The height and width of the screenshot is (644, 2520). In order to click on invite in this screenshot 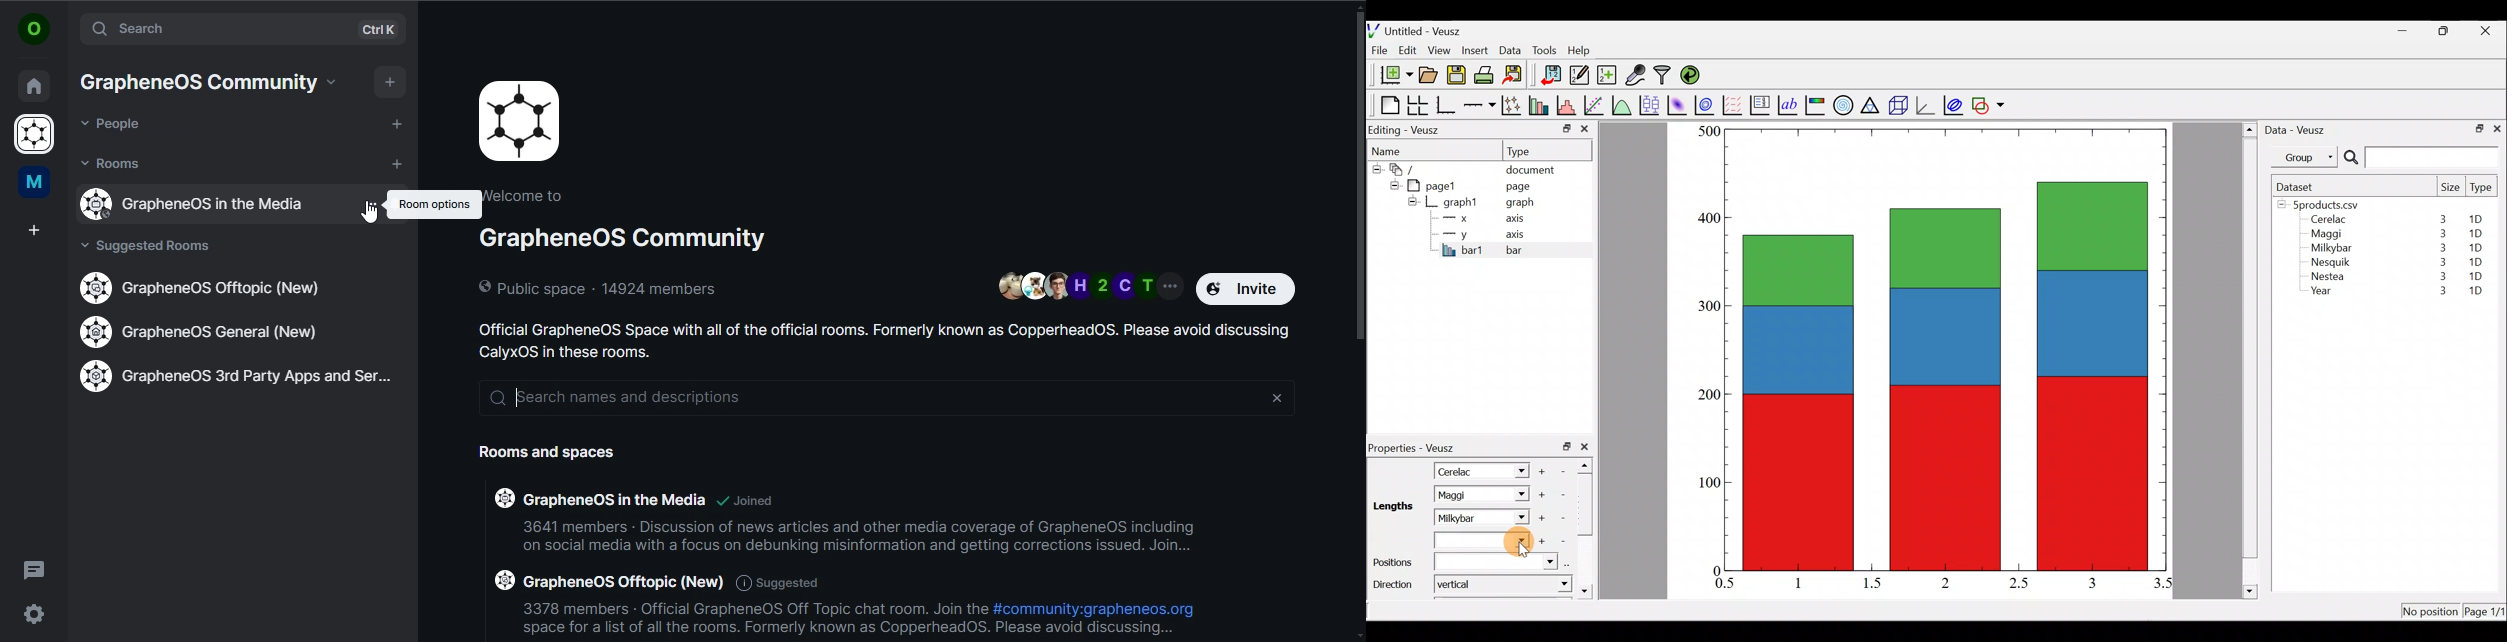, I will do `click(1249, 288)`.